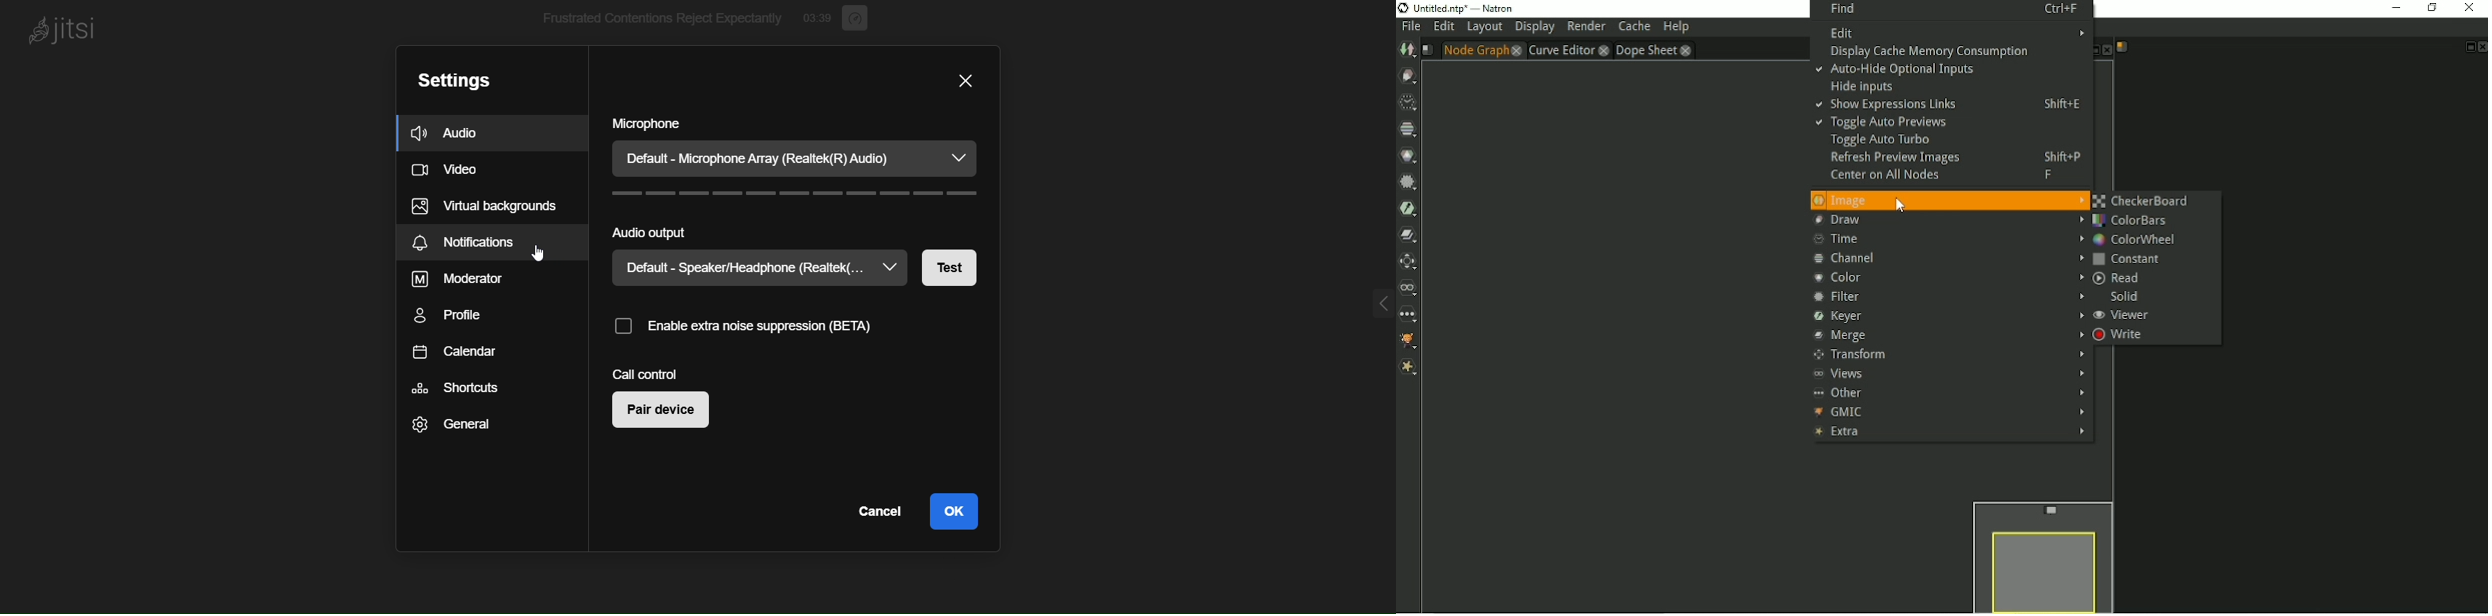 This screenshot has width=2492, height=616. I want to click on enable extra noise suprresion, so click(746, 327).